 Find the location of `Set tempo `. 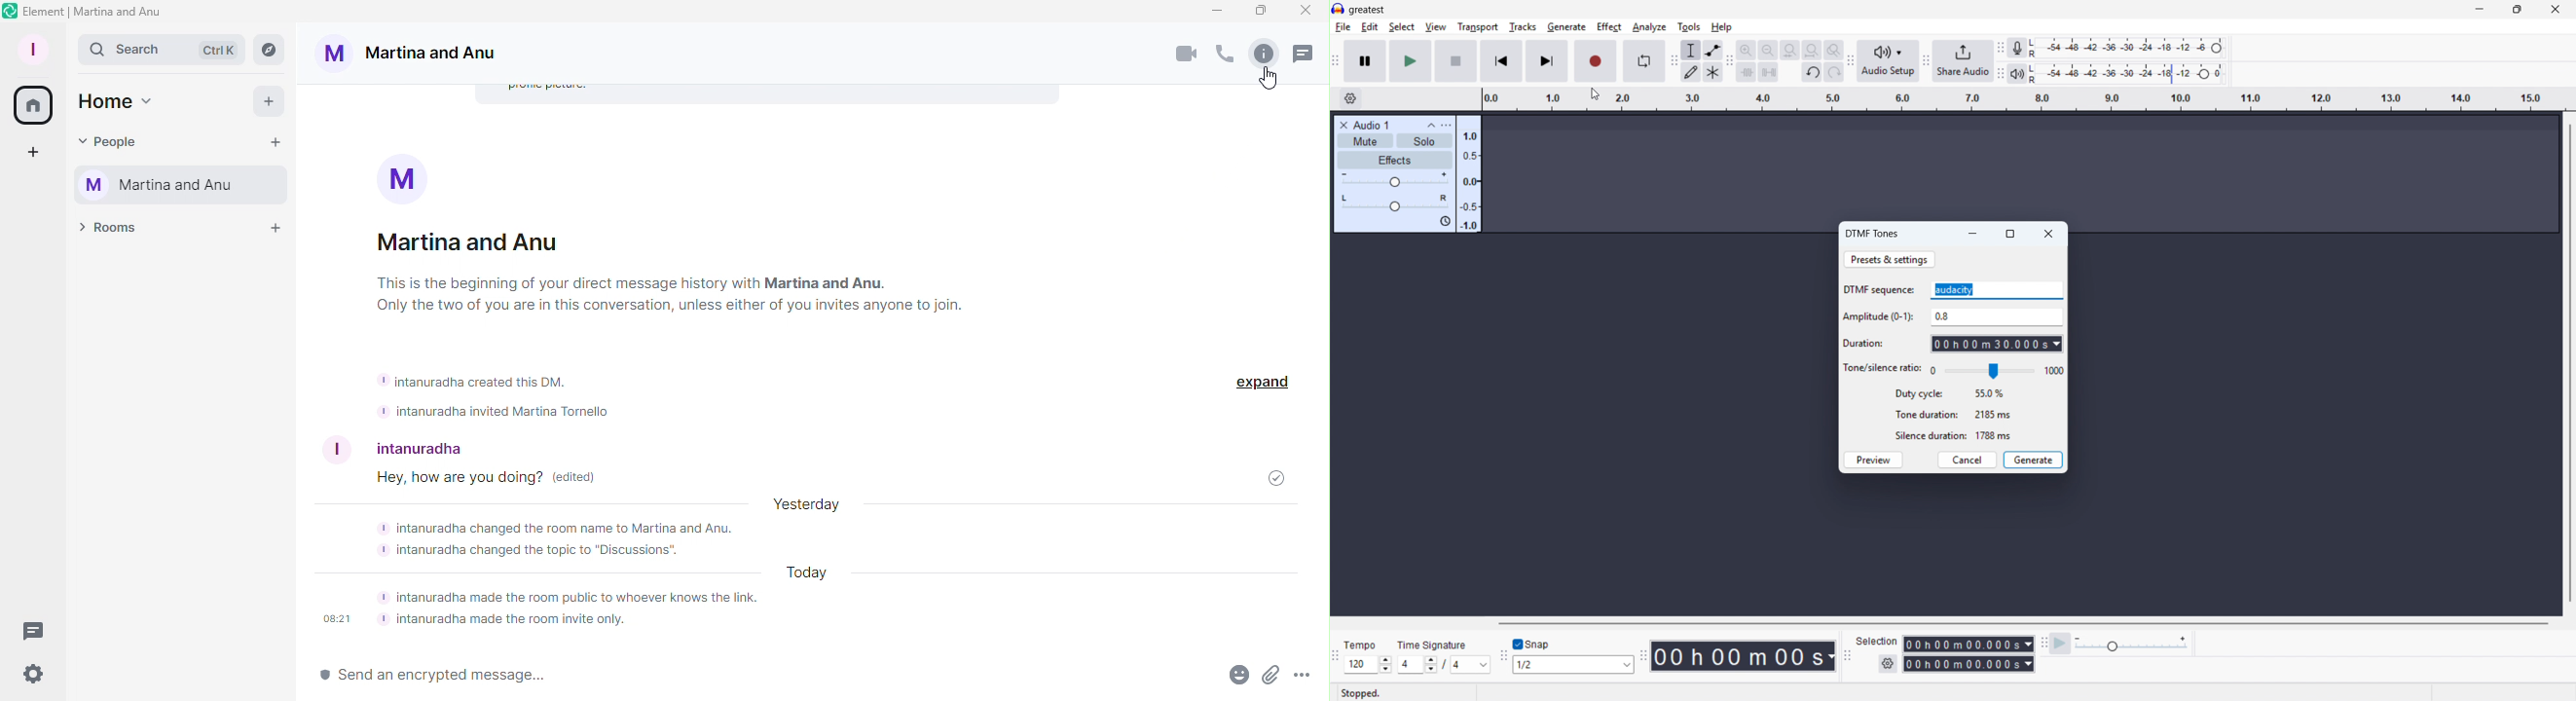

Set tempo  is located at coordinates (1368, 665).